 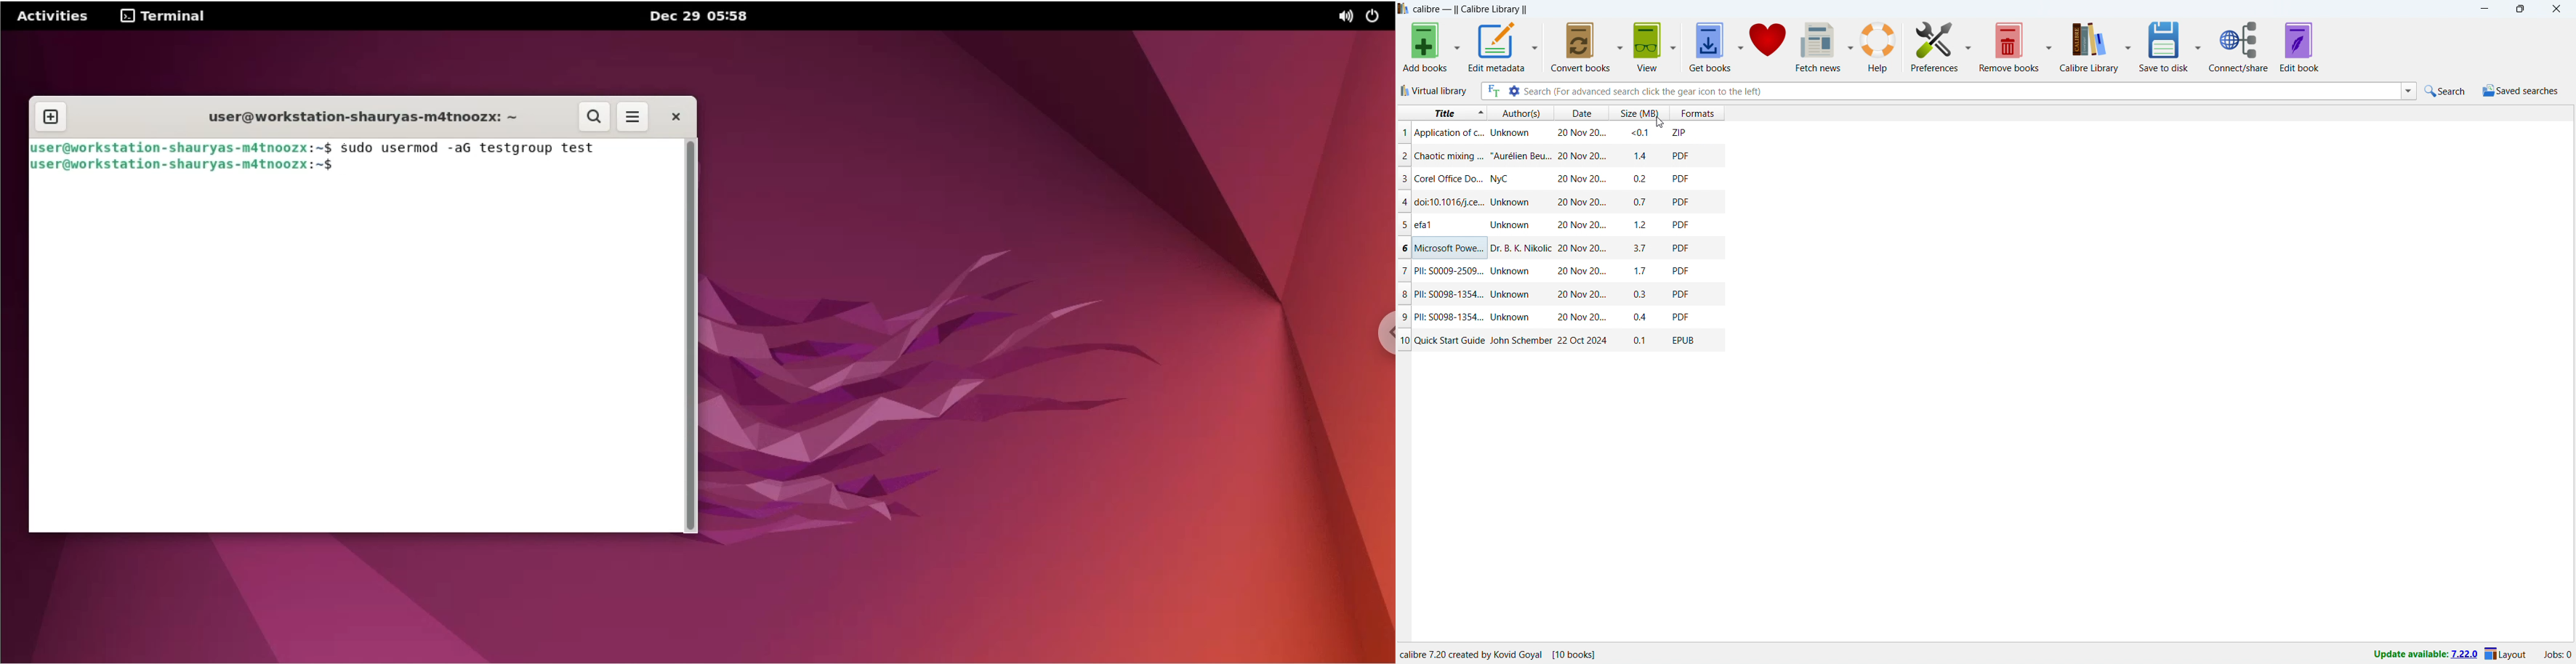 What do you see at coordinates (1683, 339) in the screenshot?
I see `EPUB` at bounding box center [1683, 339].